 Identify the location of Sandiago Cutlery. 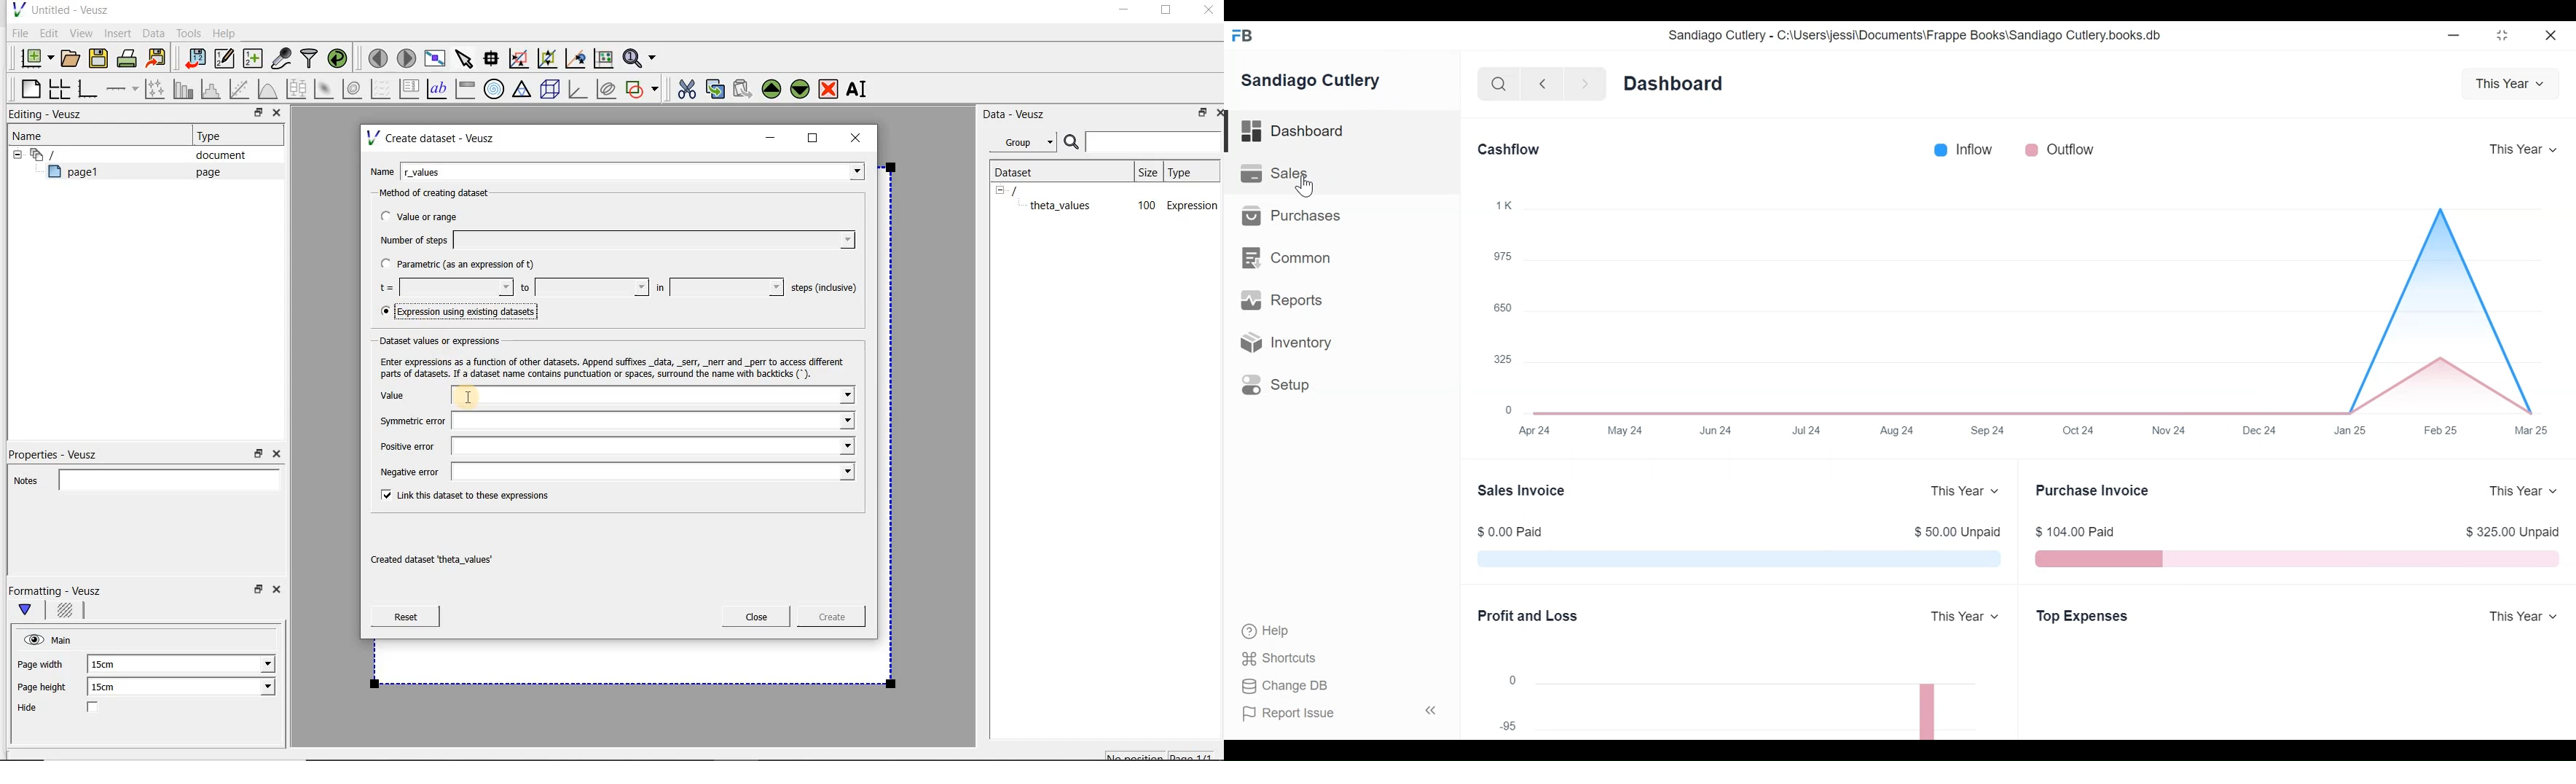
(1315, 80).